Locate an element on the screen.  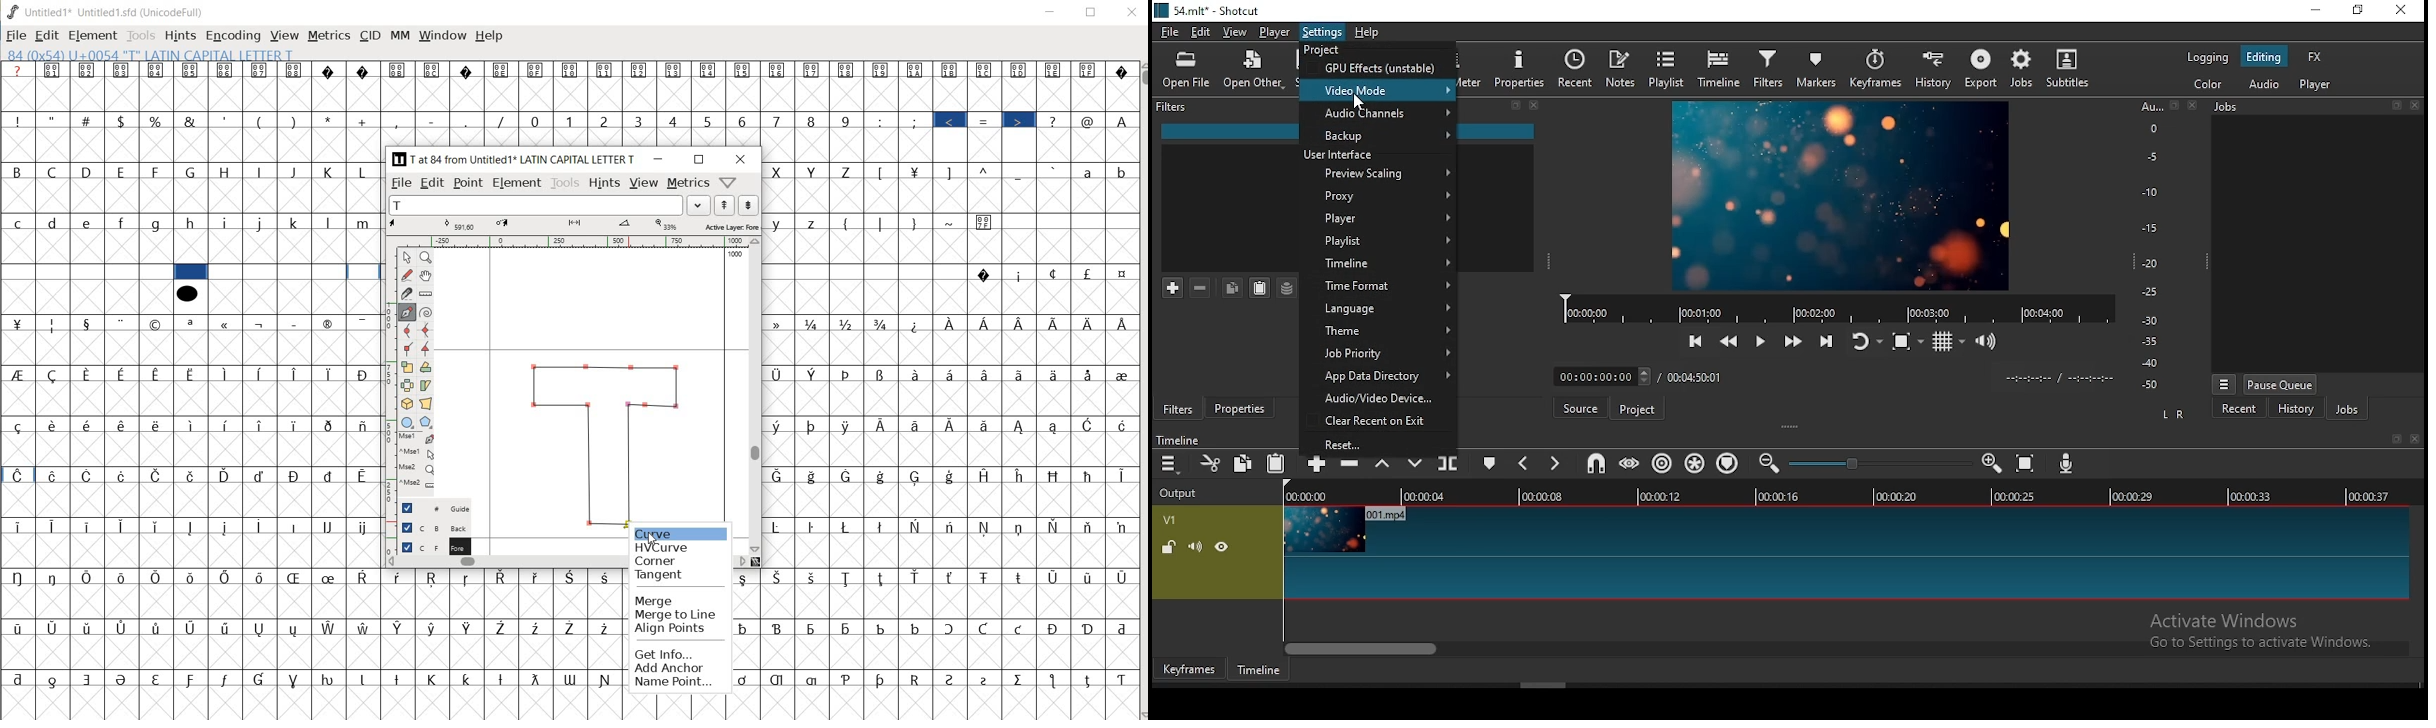
Symbol is located at coordinates (191, 70).